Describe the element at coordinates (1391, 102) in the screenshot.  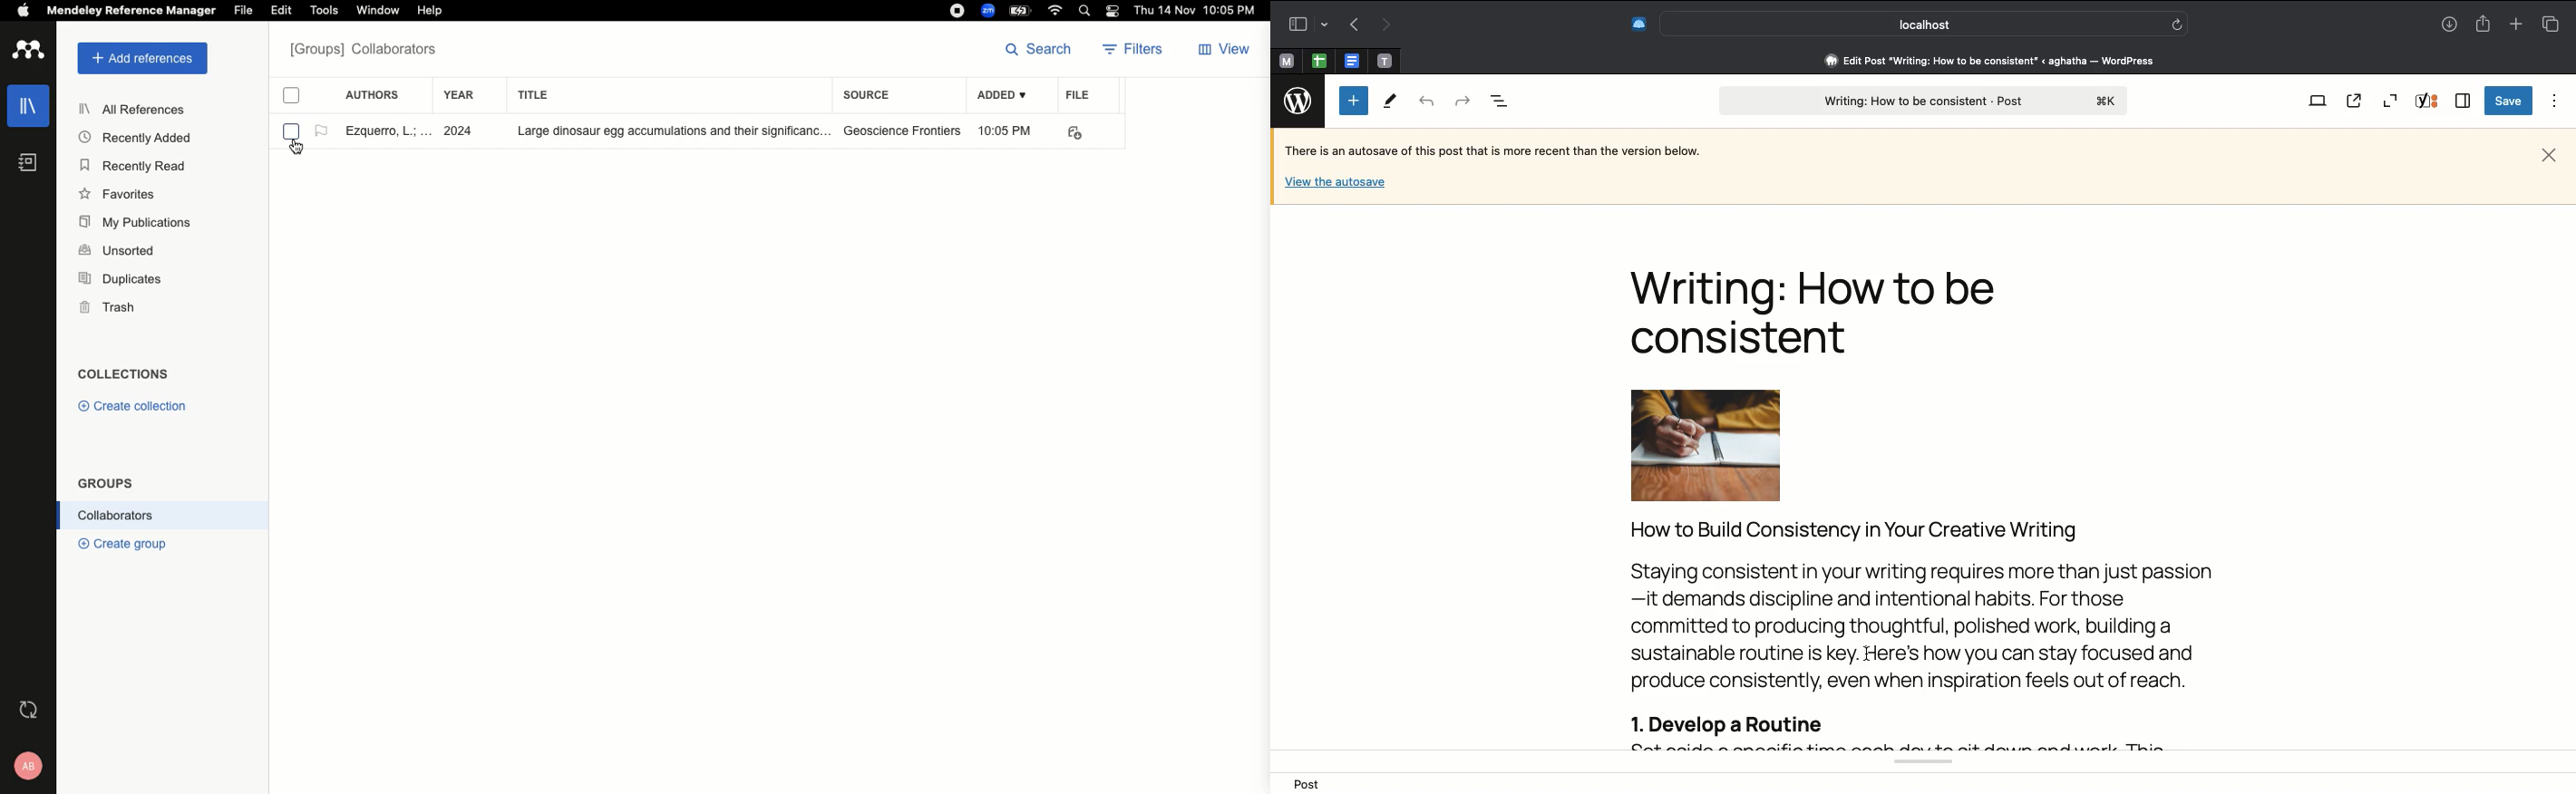
I see `Tools` at that location.